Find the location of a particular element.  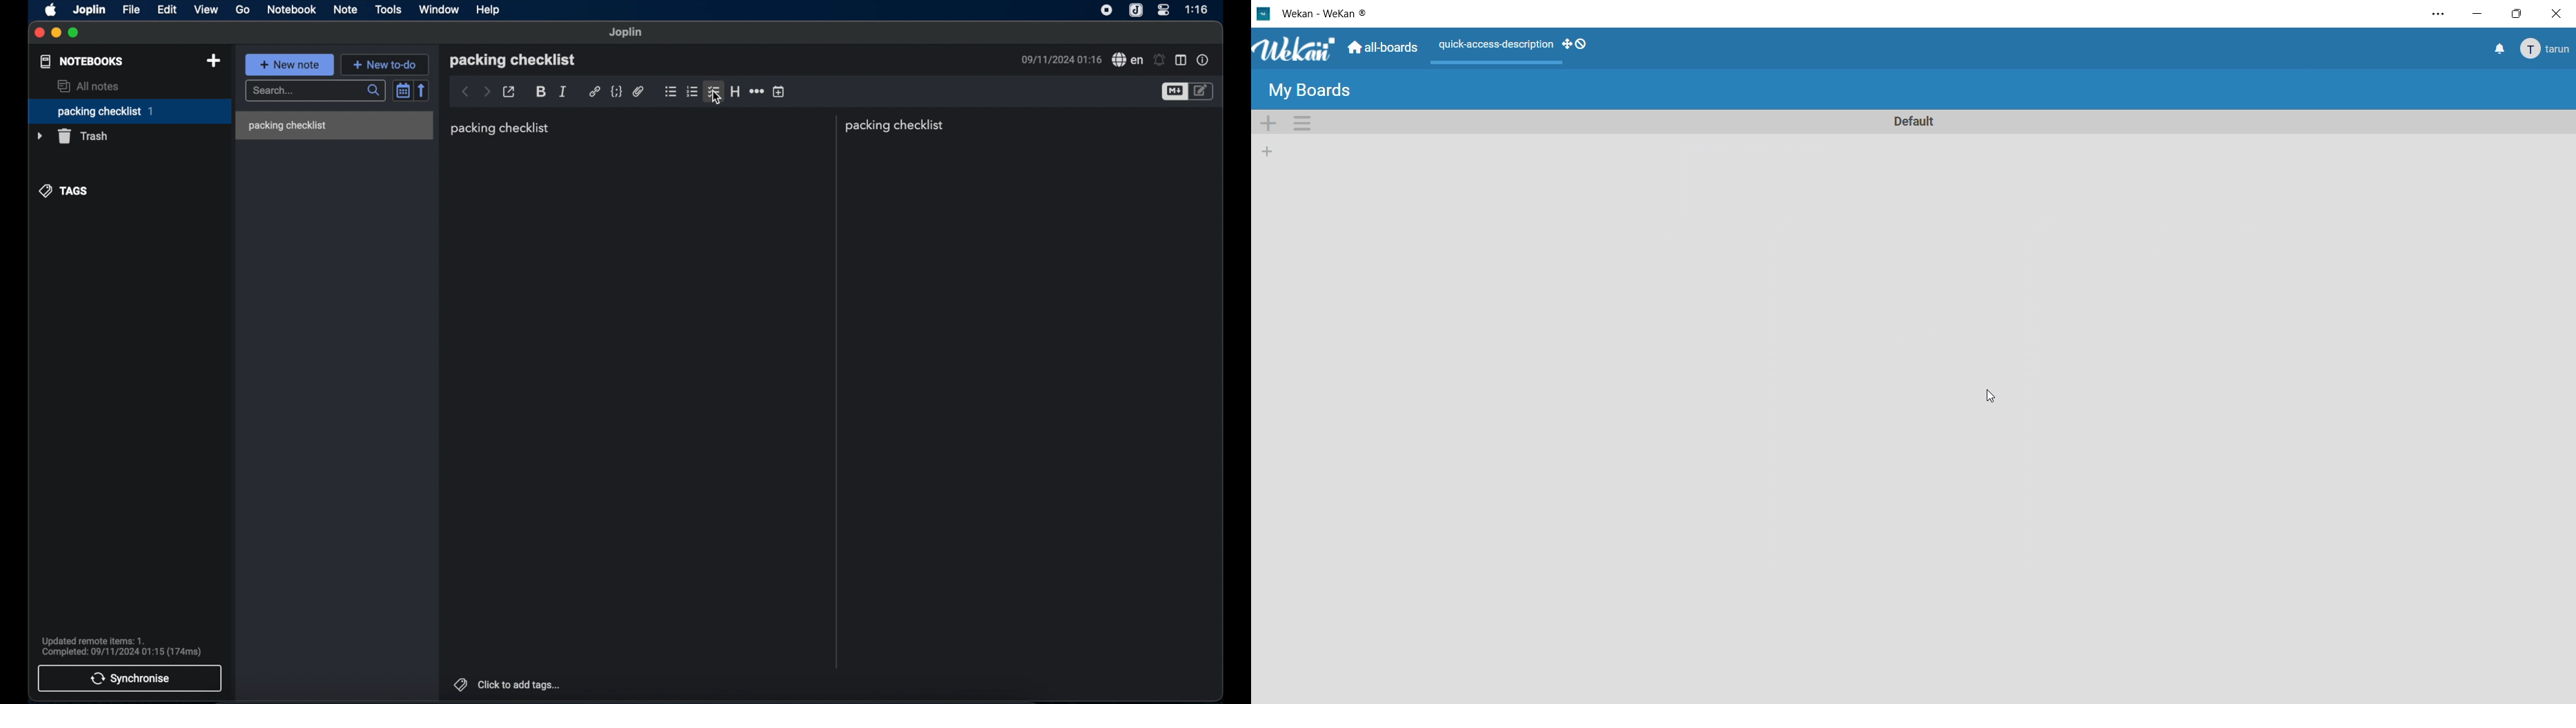

bulleted checklist is located at coordinates (671, 93).